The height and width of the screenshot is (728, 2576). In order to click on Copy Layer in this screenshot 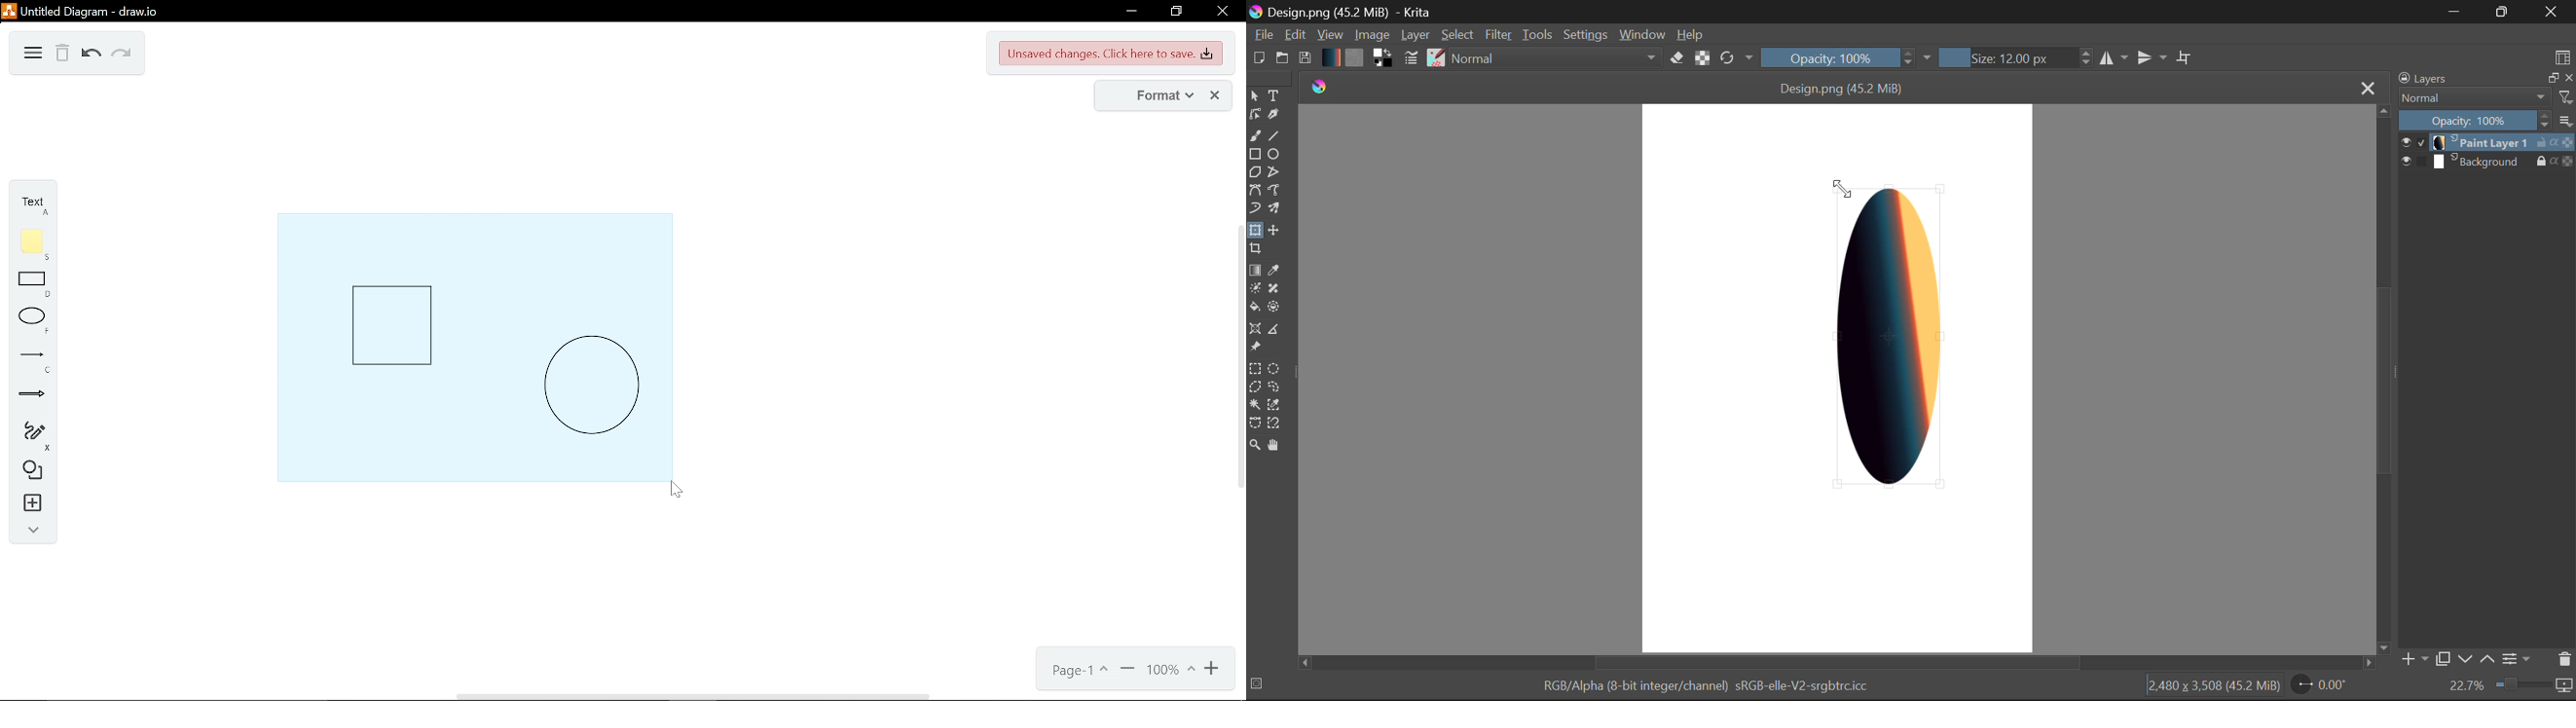, I will do `click(2442, 659)`.